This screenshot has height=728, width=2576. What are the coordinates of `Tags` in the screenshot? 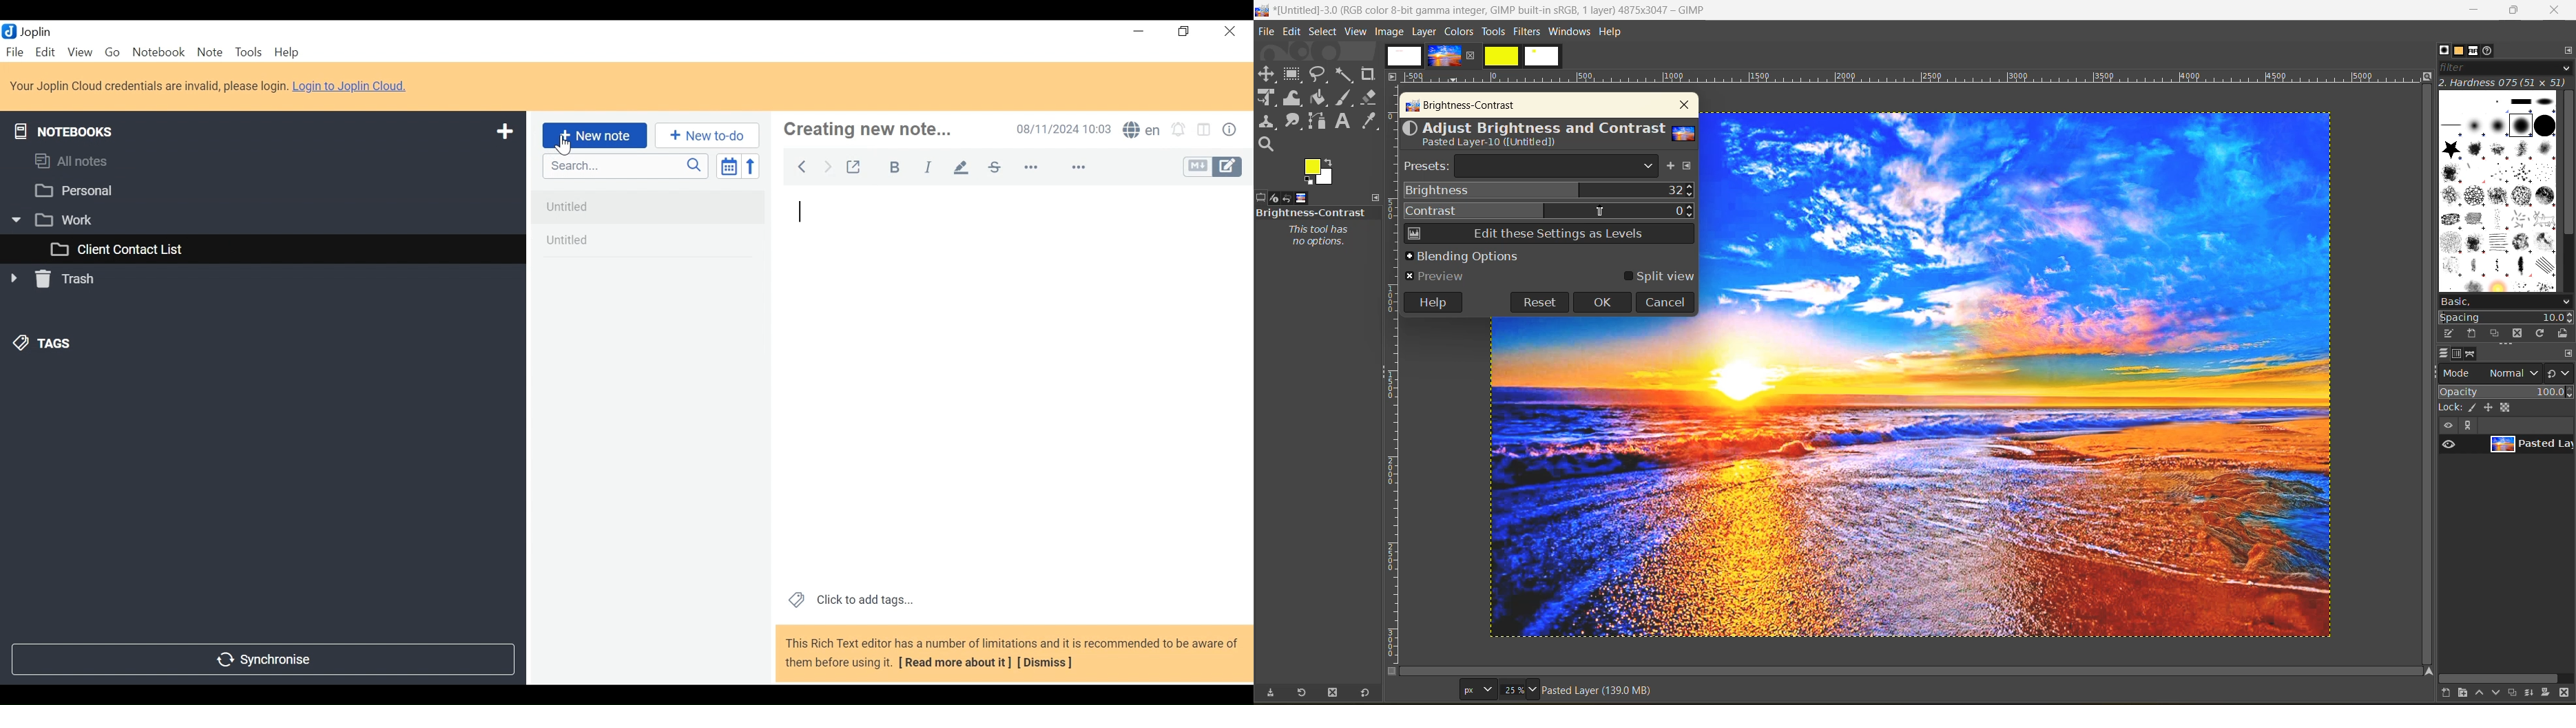 It's located at (40, 345).